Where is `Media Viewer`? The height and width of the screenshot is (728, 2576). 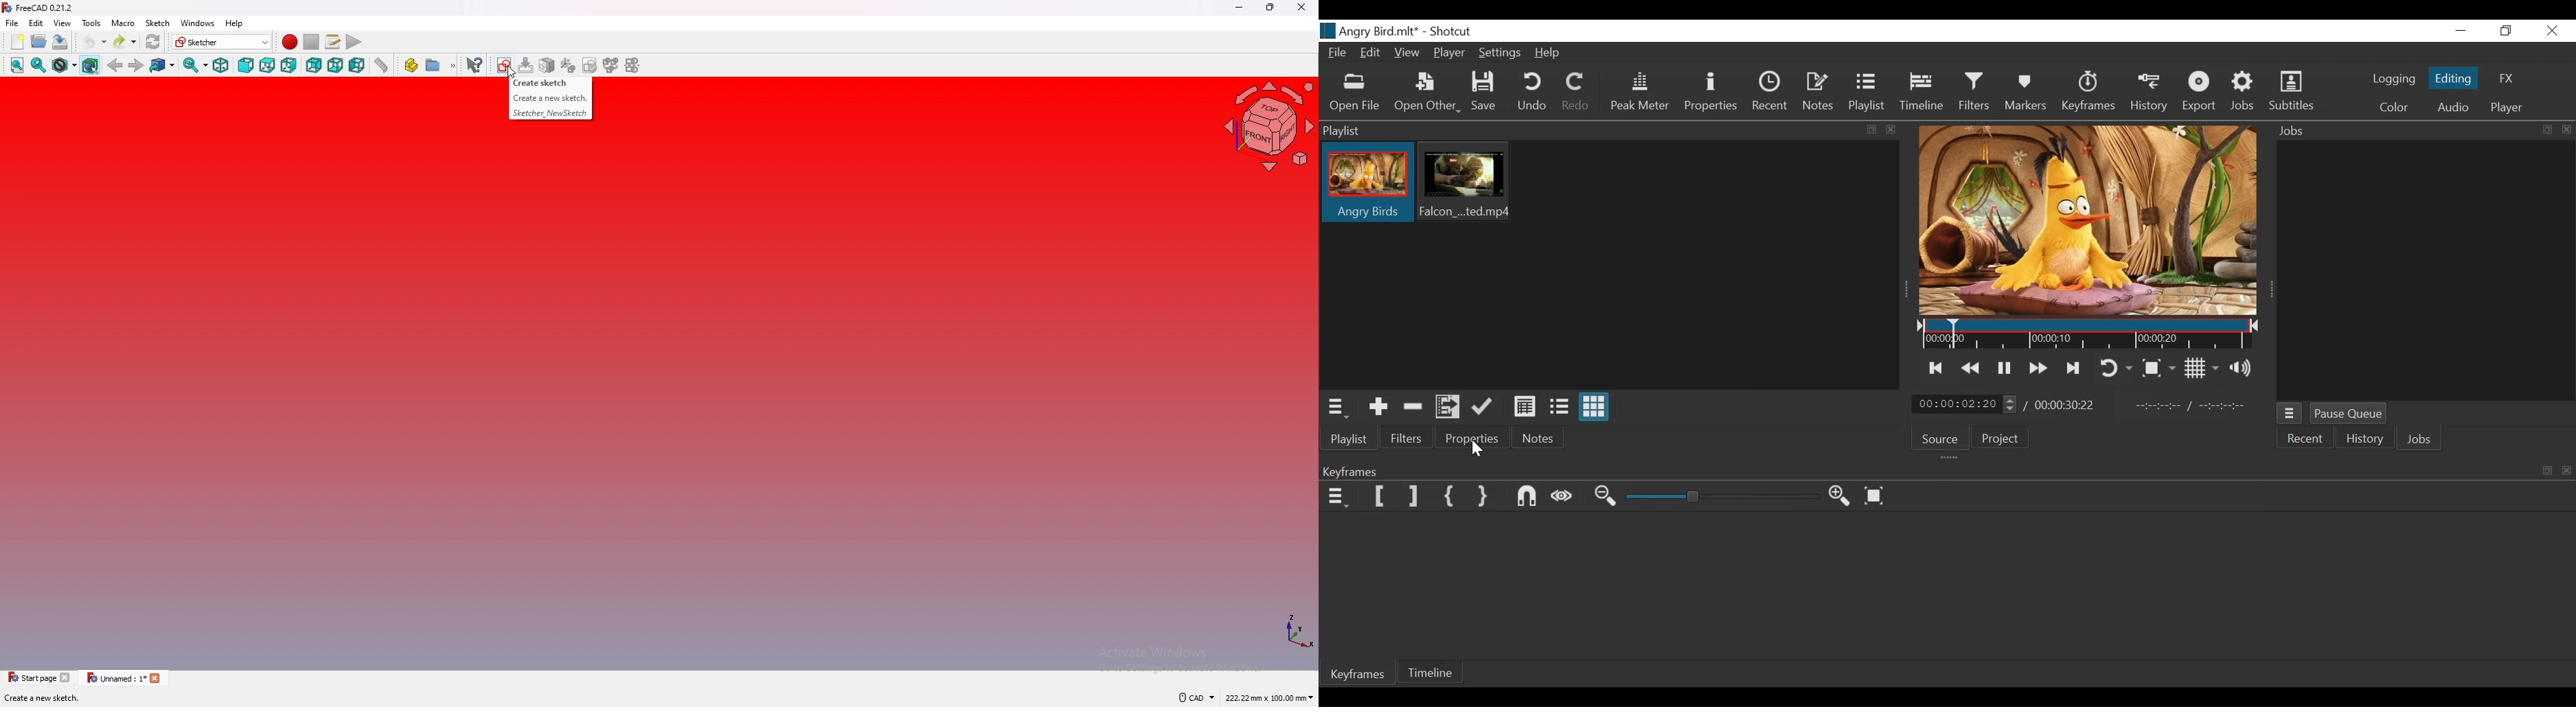 Media Viewer is located at coordinates (2087, 219).